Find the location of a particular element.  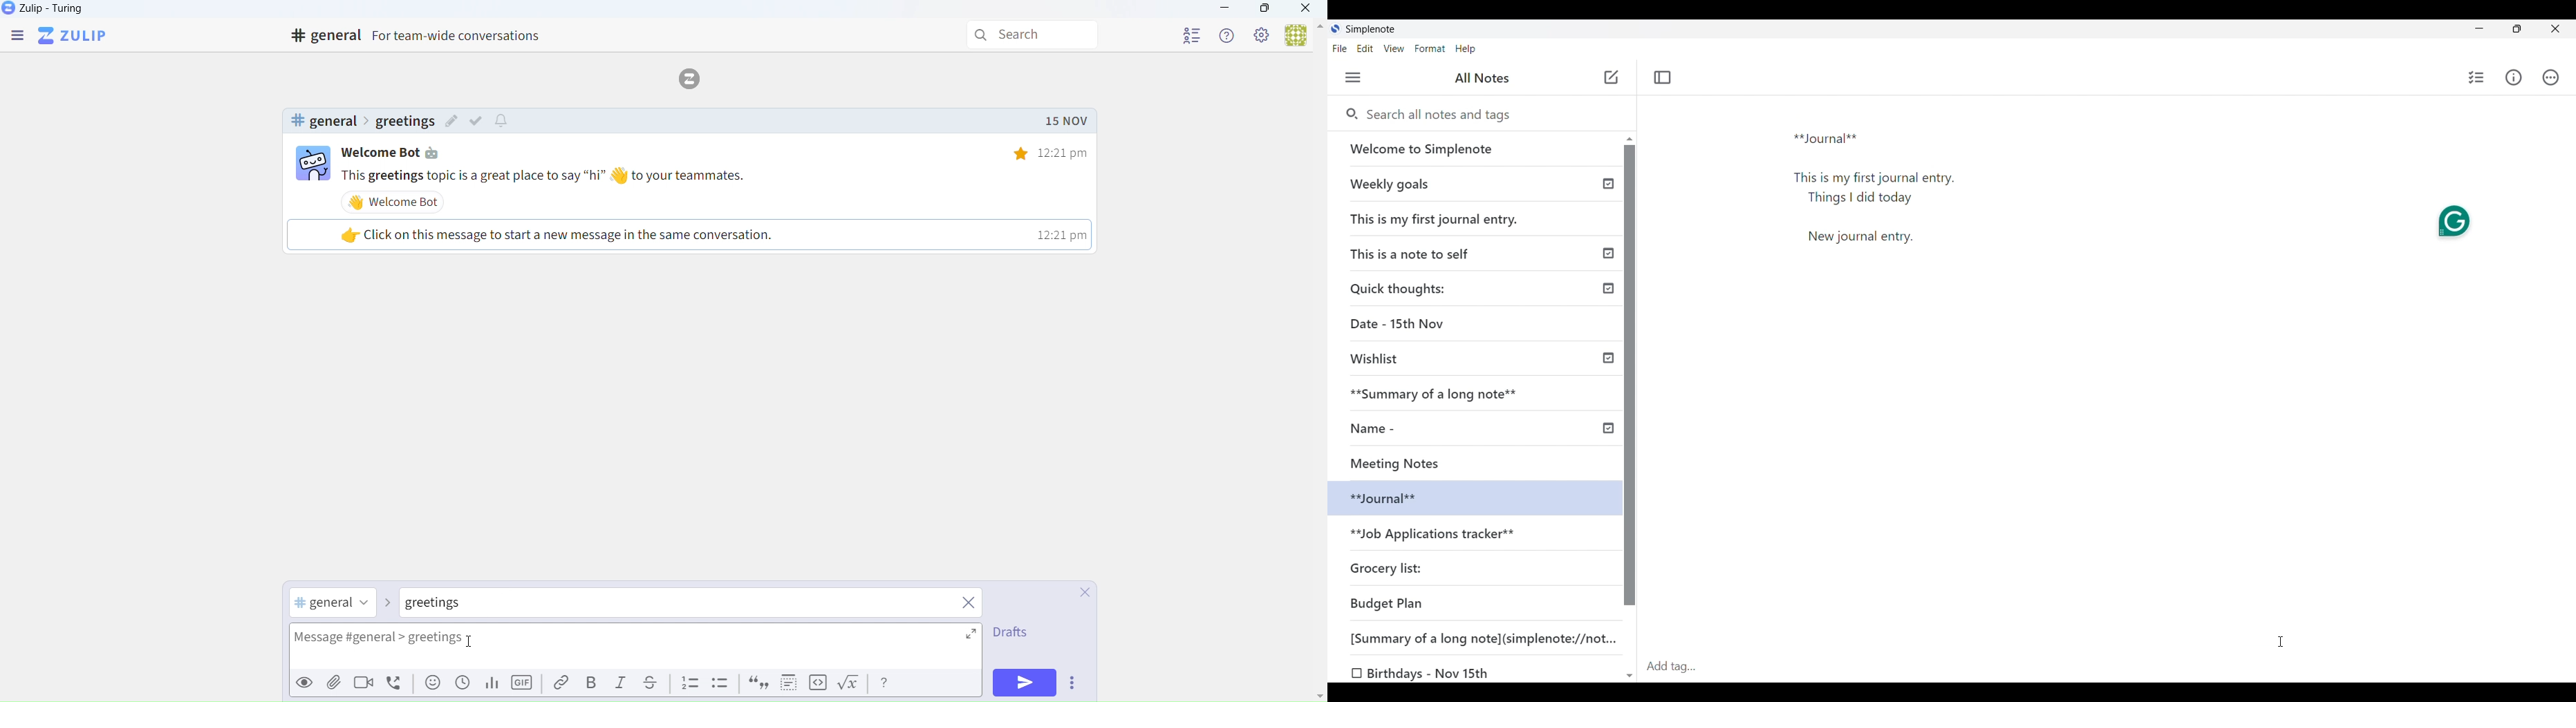

VideoCall is located at coordinates (366, 685).